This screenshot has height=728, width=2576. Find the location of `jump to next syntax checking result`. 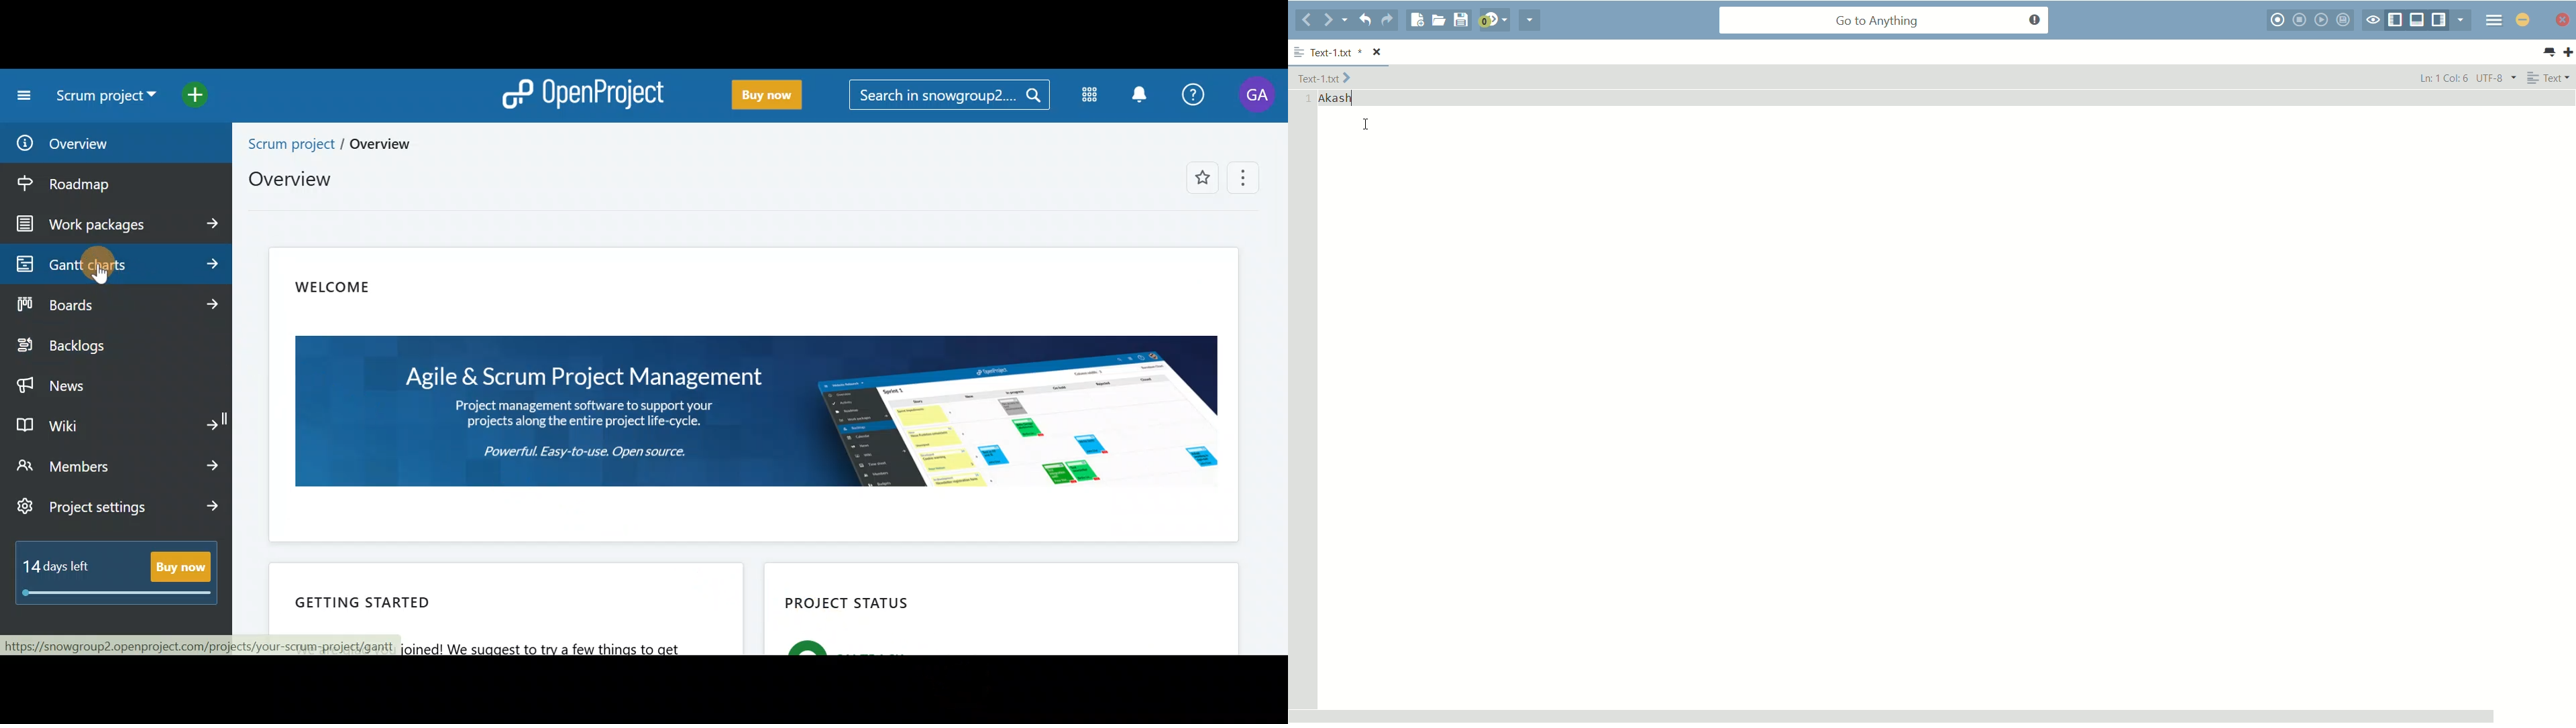

jump to next syntax checking result is located at coordinates (1494, 21).